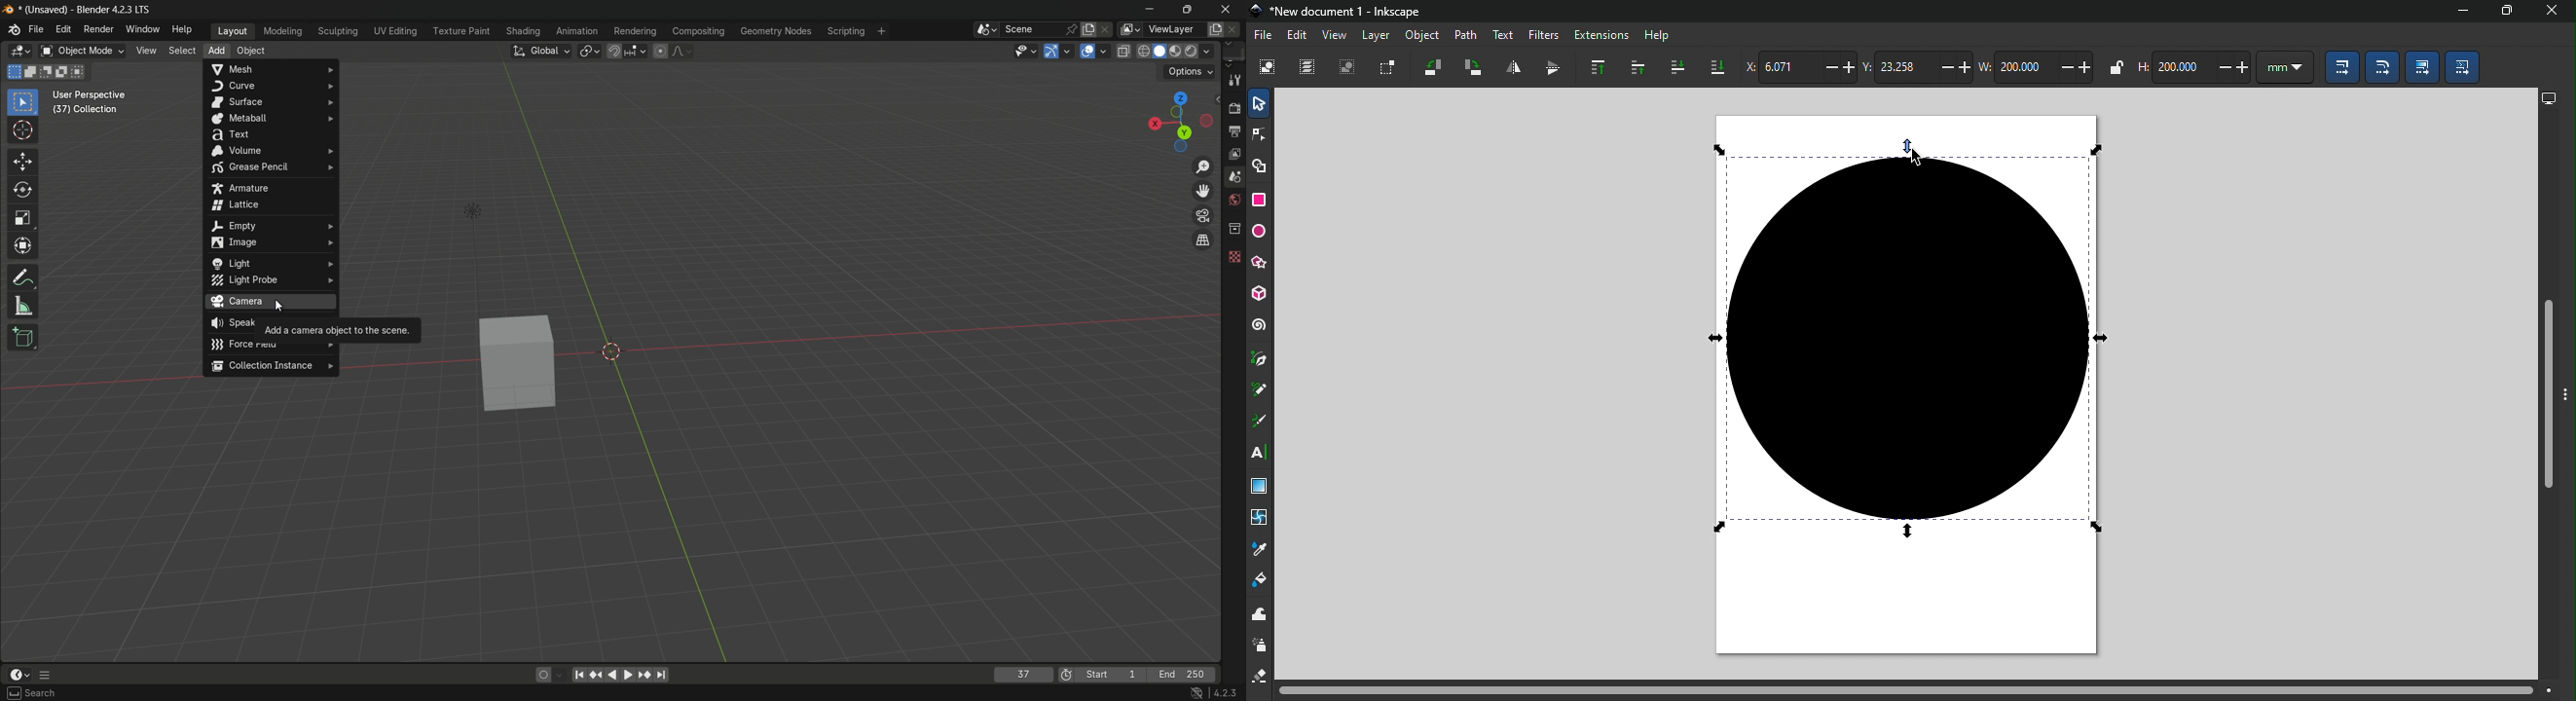 The width and height of the screenshot is (2576, 728). Describe the element at coordinates (2555, 13) in the screenshot. I see `close` at that location.